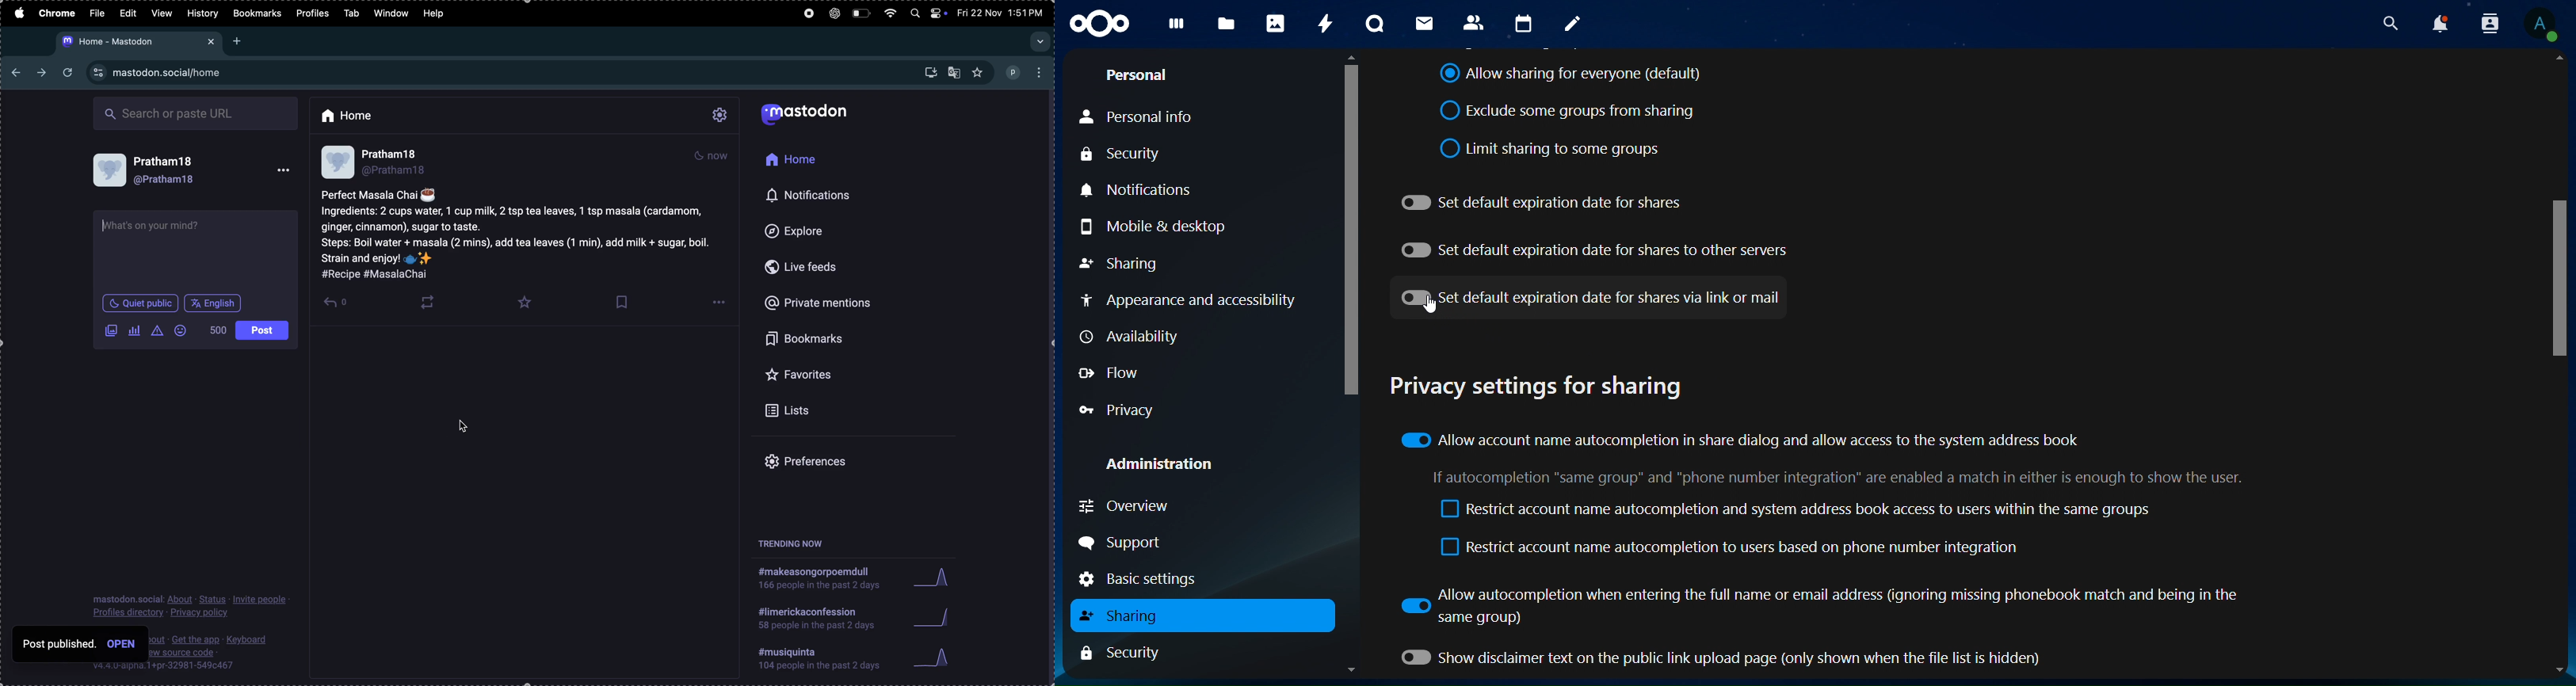 The image size is (2576, 700). What do you see at coordinates (813, 264) in the screenshot?
I see `live feeds` at bounding box center [813, 264].